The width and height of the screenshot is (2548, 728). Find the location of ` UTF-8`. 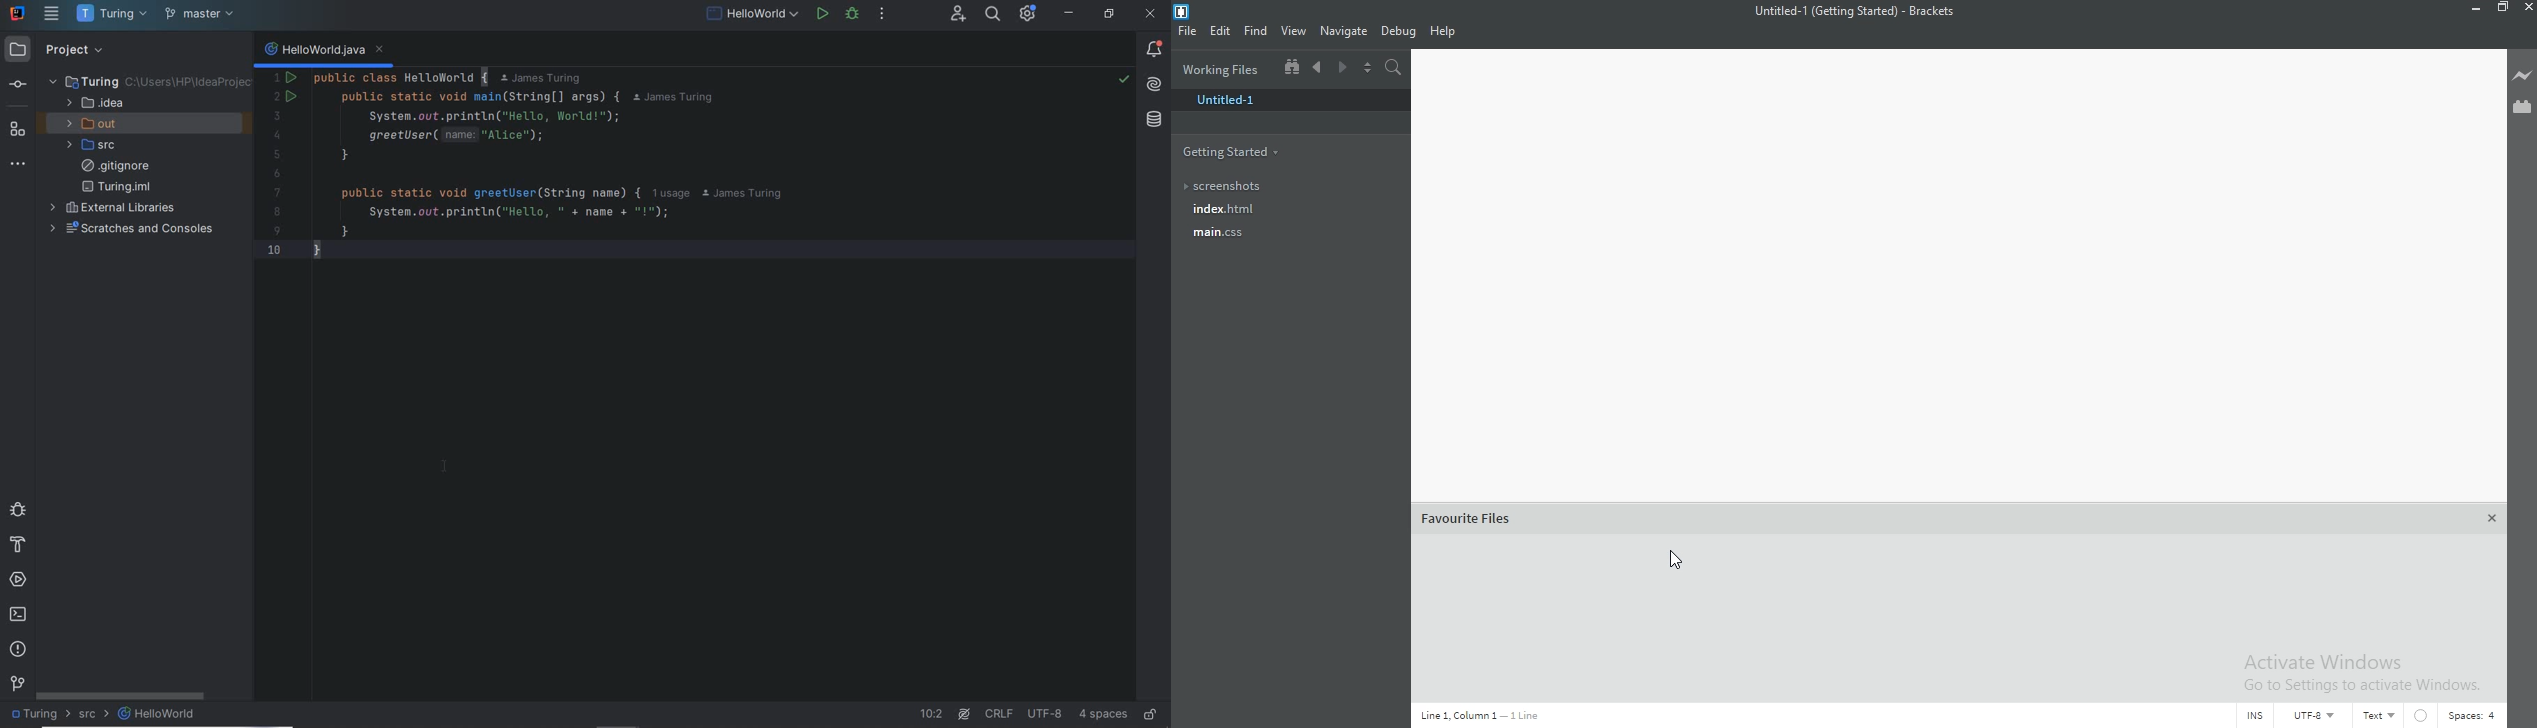

 UTF-8 is located at coordinates (2317, 714).